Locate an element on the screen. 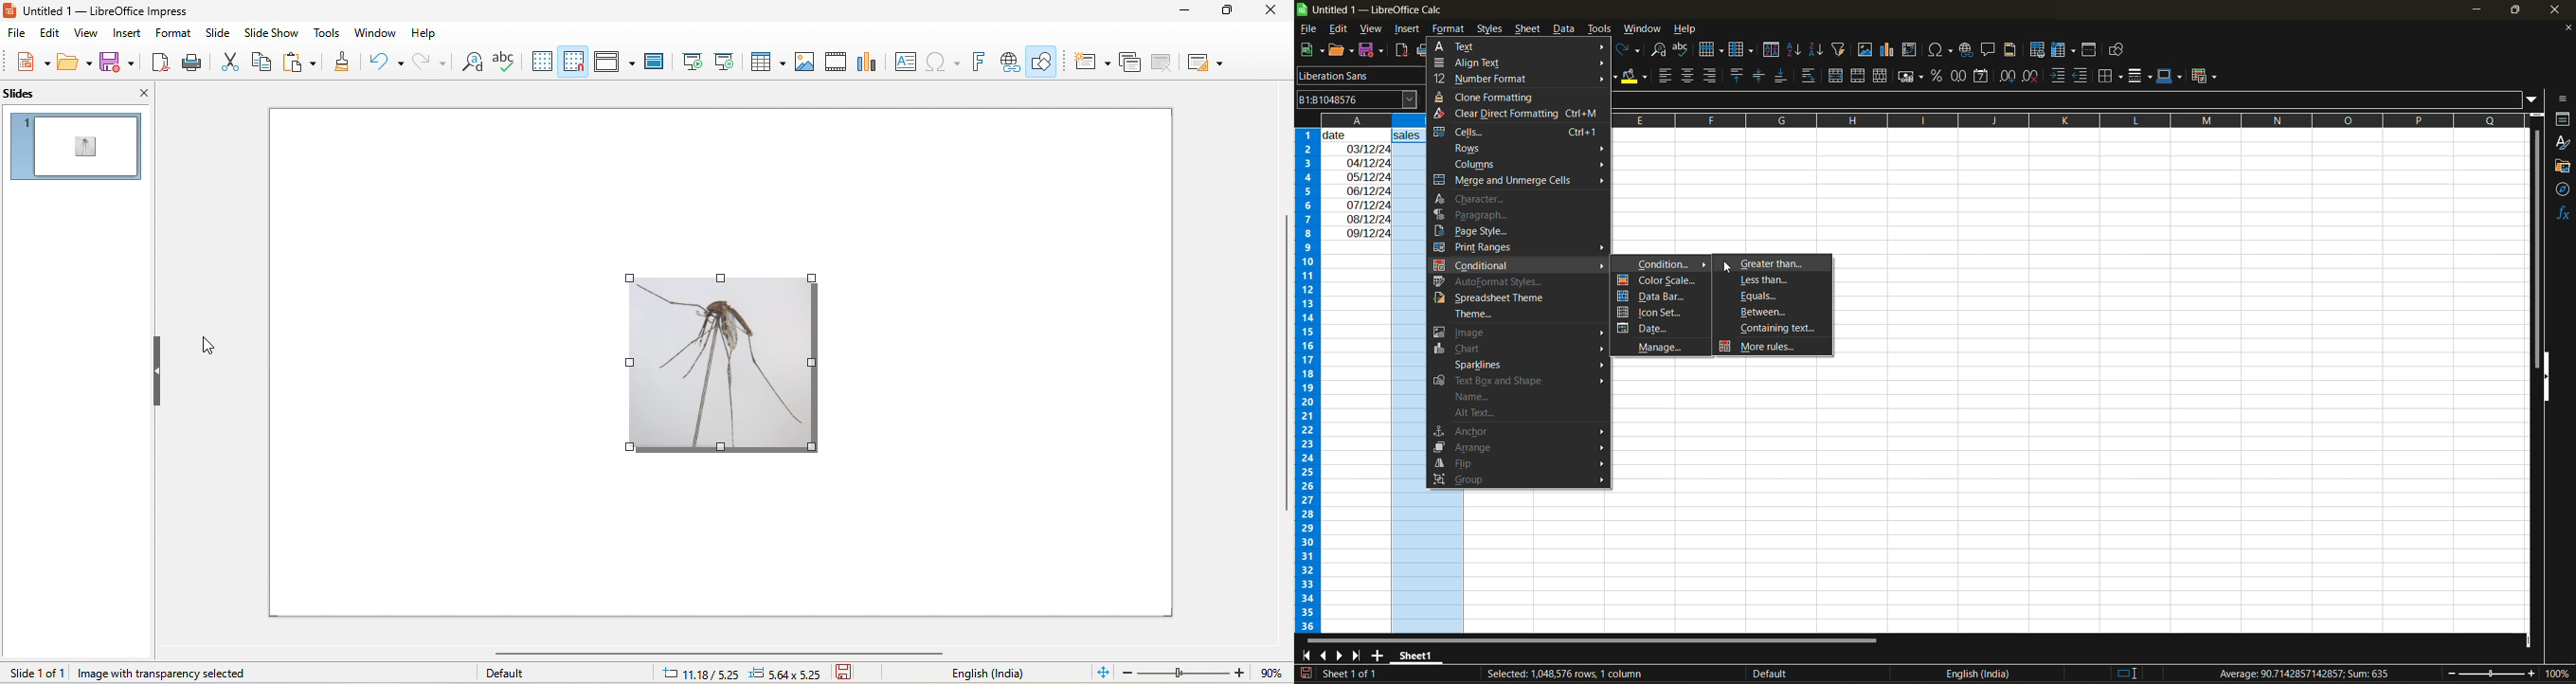  Print is located at coordinates (192, 63).